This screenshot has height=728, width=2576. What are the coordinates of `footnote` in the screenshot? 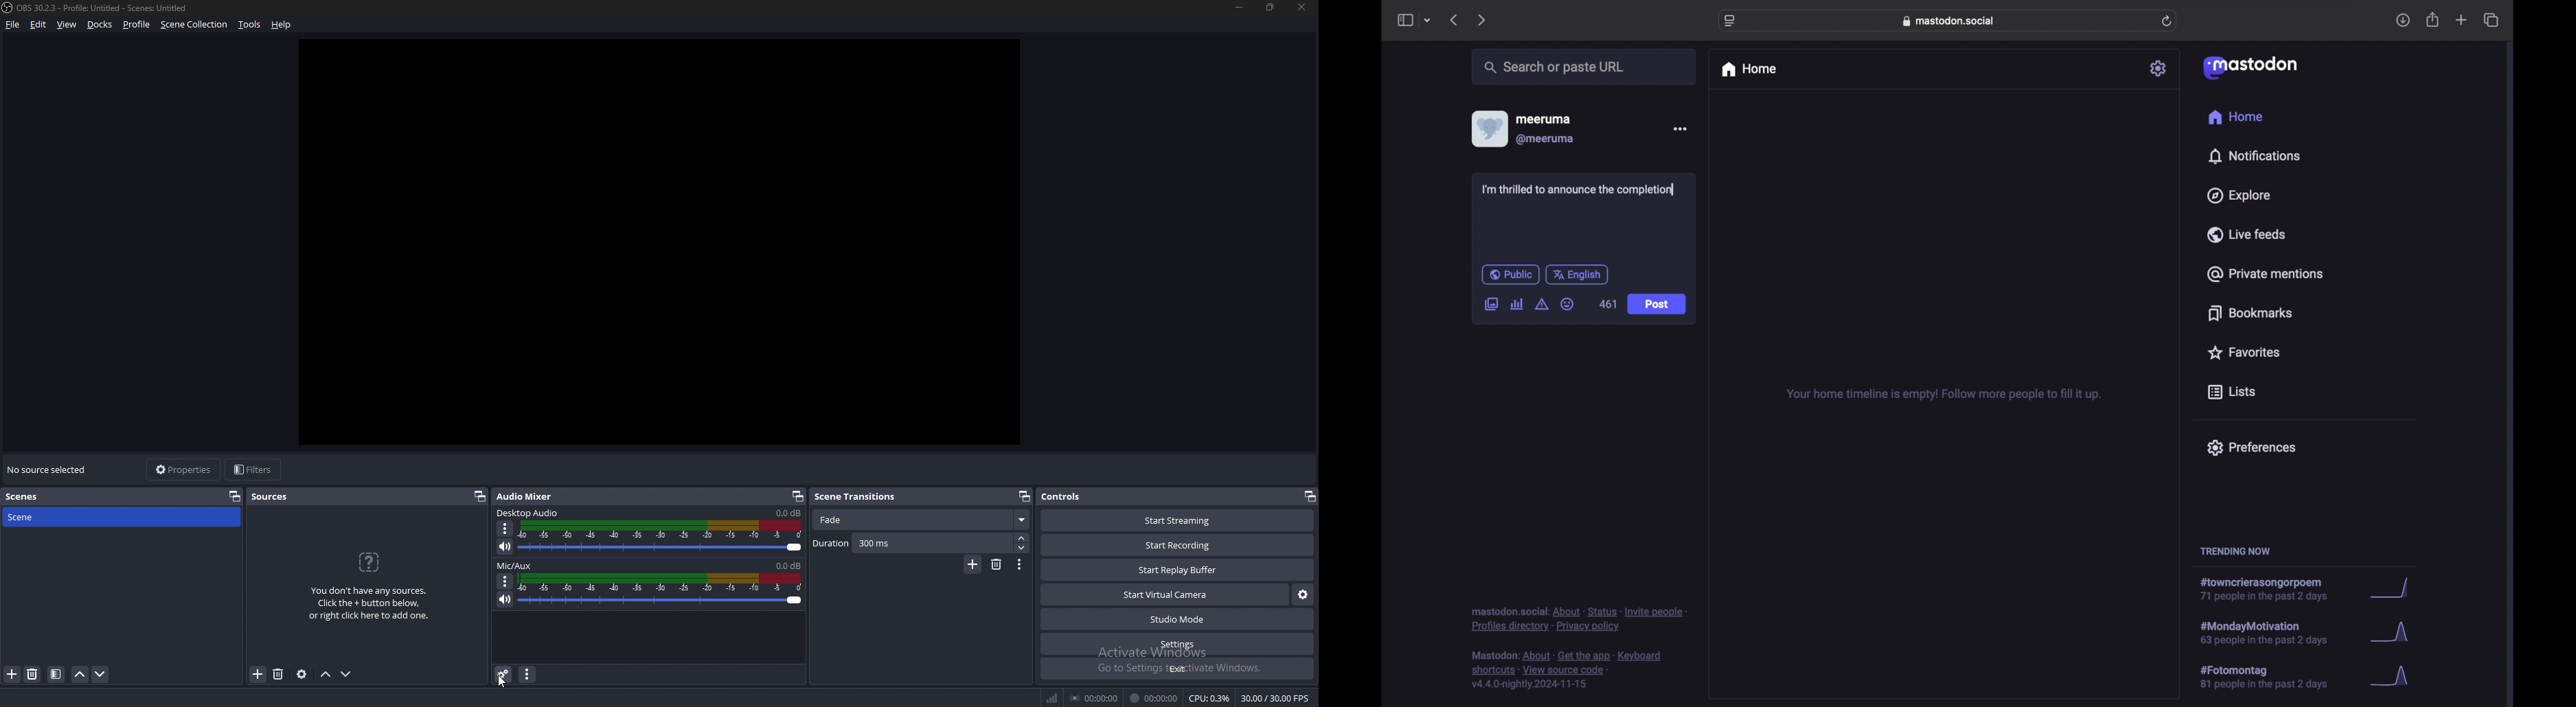 It's located at (1567, 670).